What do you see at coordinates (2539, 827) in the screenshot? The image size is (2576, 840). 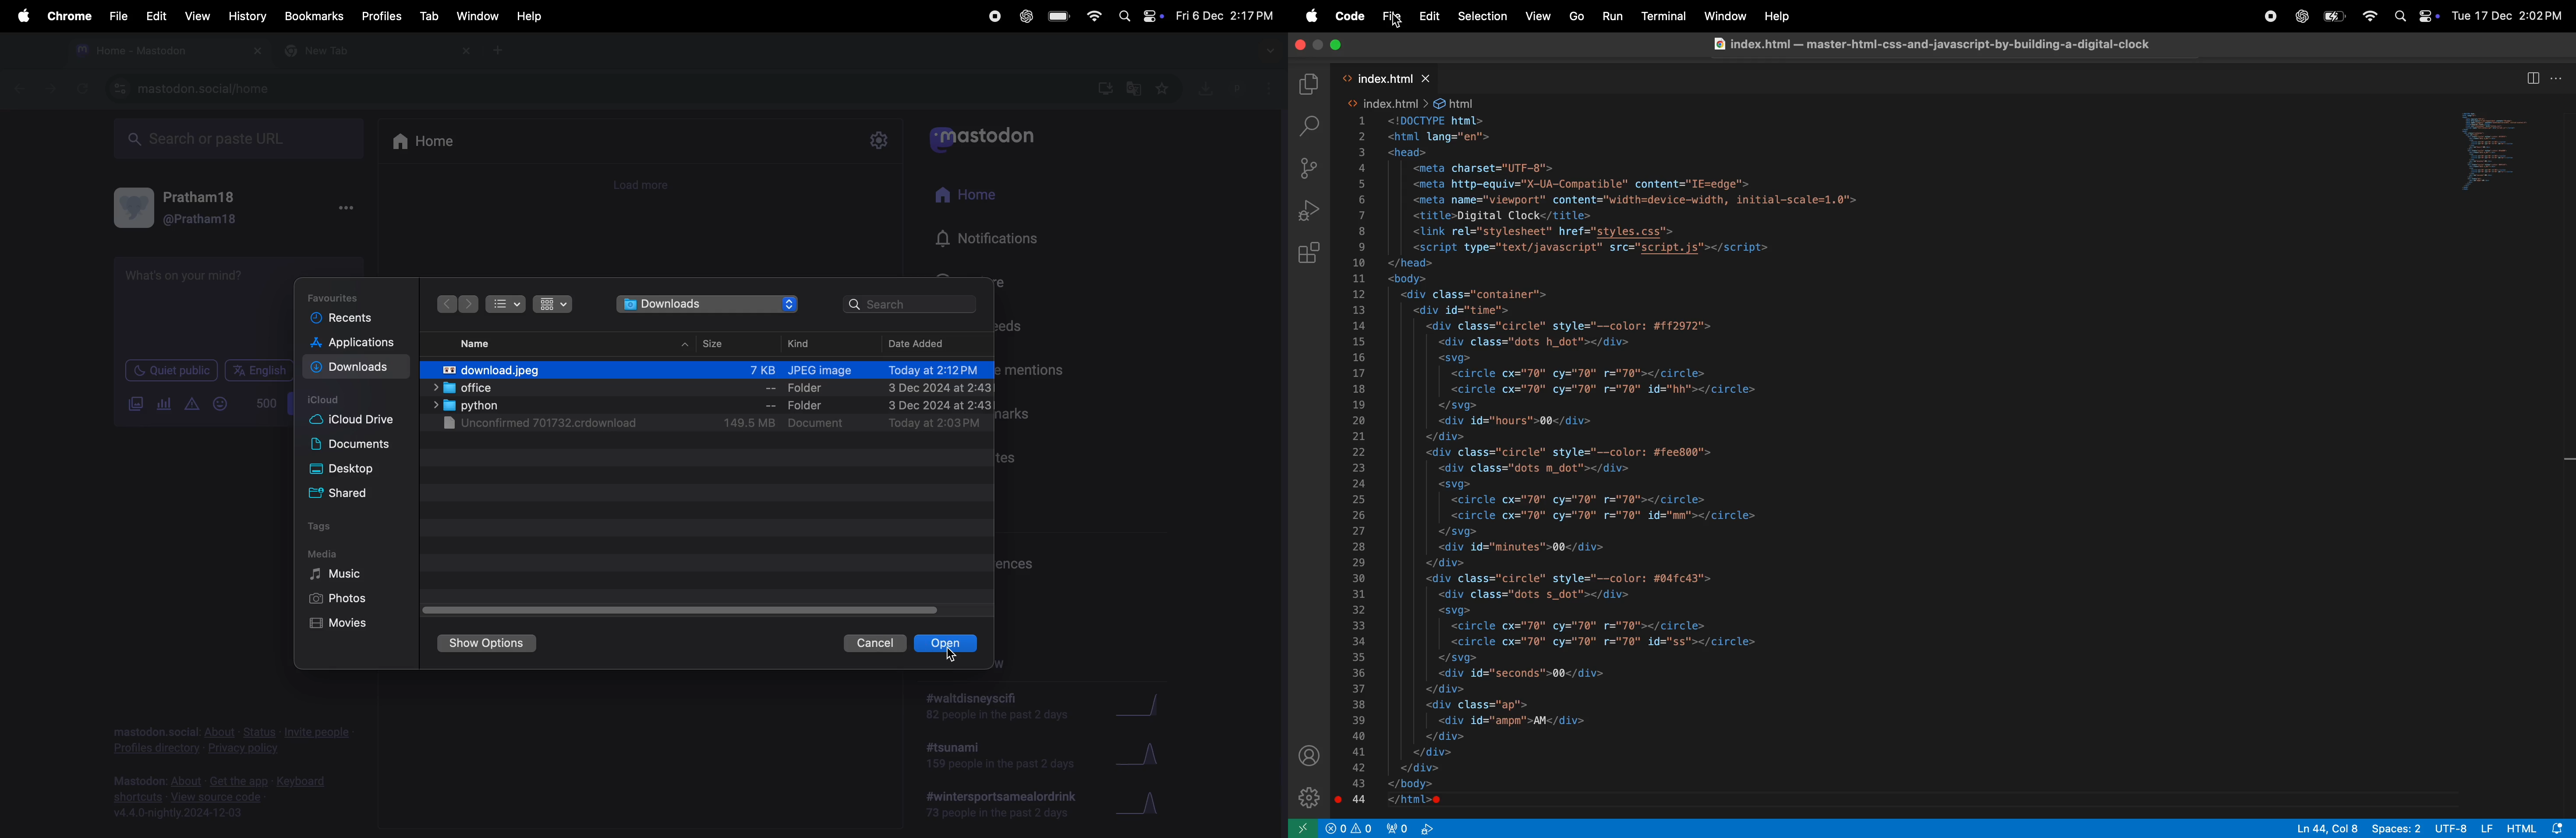 I see `html alert` at bounding box center [2539, 827].